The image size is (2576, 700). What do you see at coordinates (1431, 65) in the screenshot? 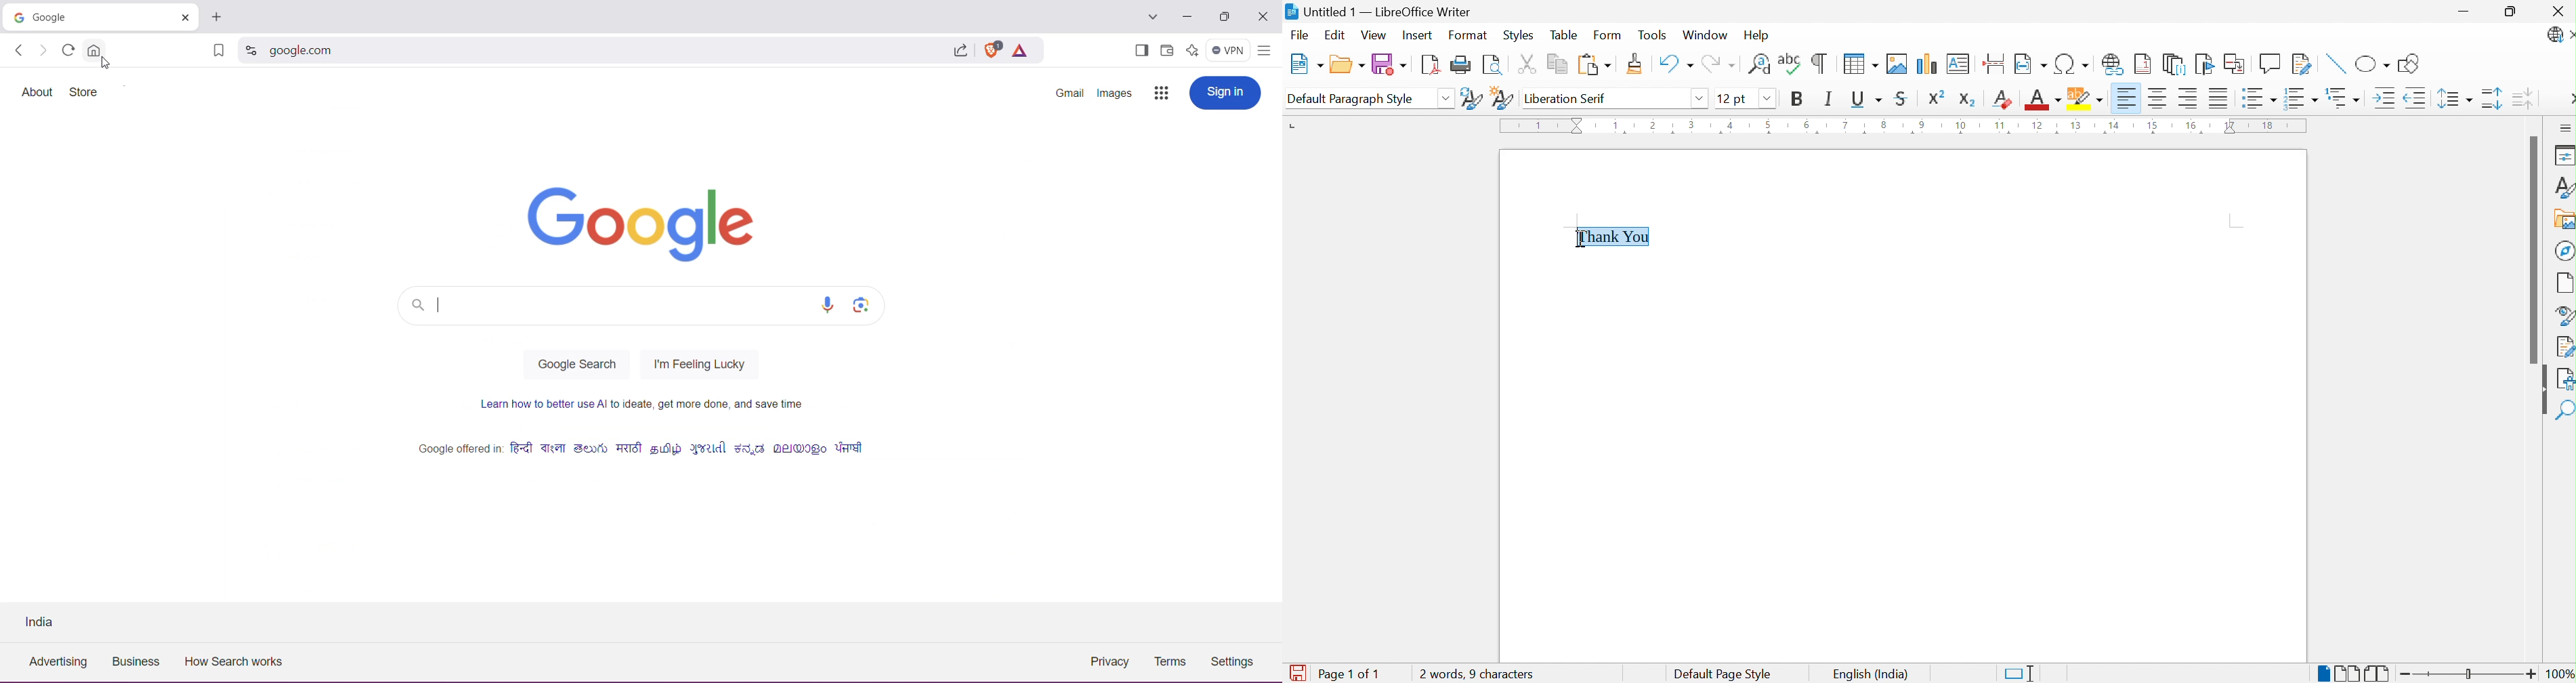
I see `Export as PDF` at bounding box center [1431, 65].